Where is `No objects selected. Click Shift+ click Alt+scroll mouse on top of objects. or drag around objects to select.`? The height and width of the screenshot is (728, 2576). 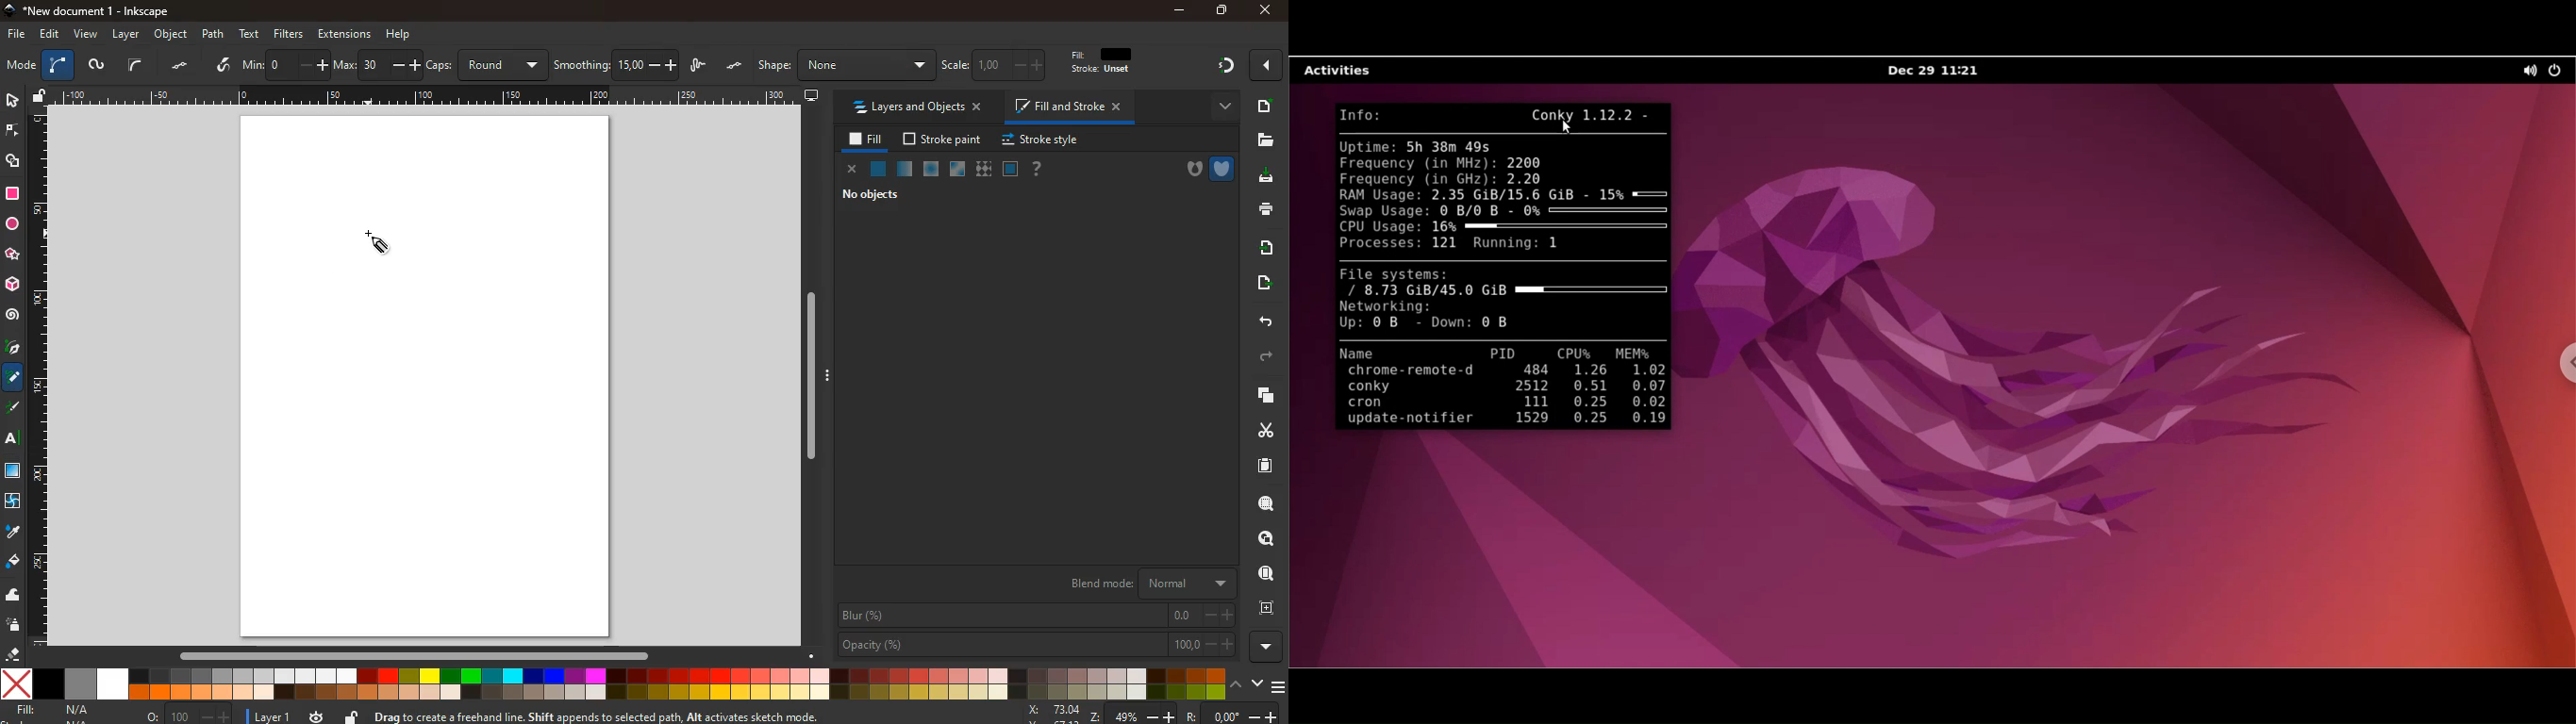 No objects selected. Click Shift+ click Alt+scroll mouse on top of objects. or drag around objects to select. is located at coordinates (653, 716).